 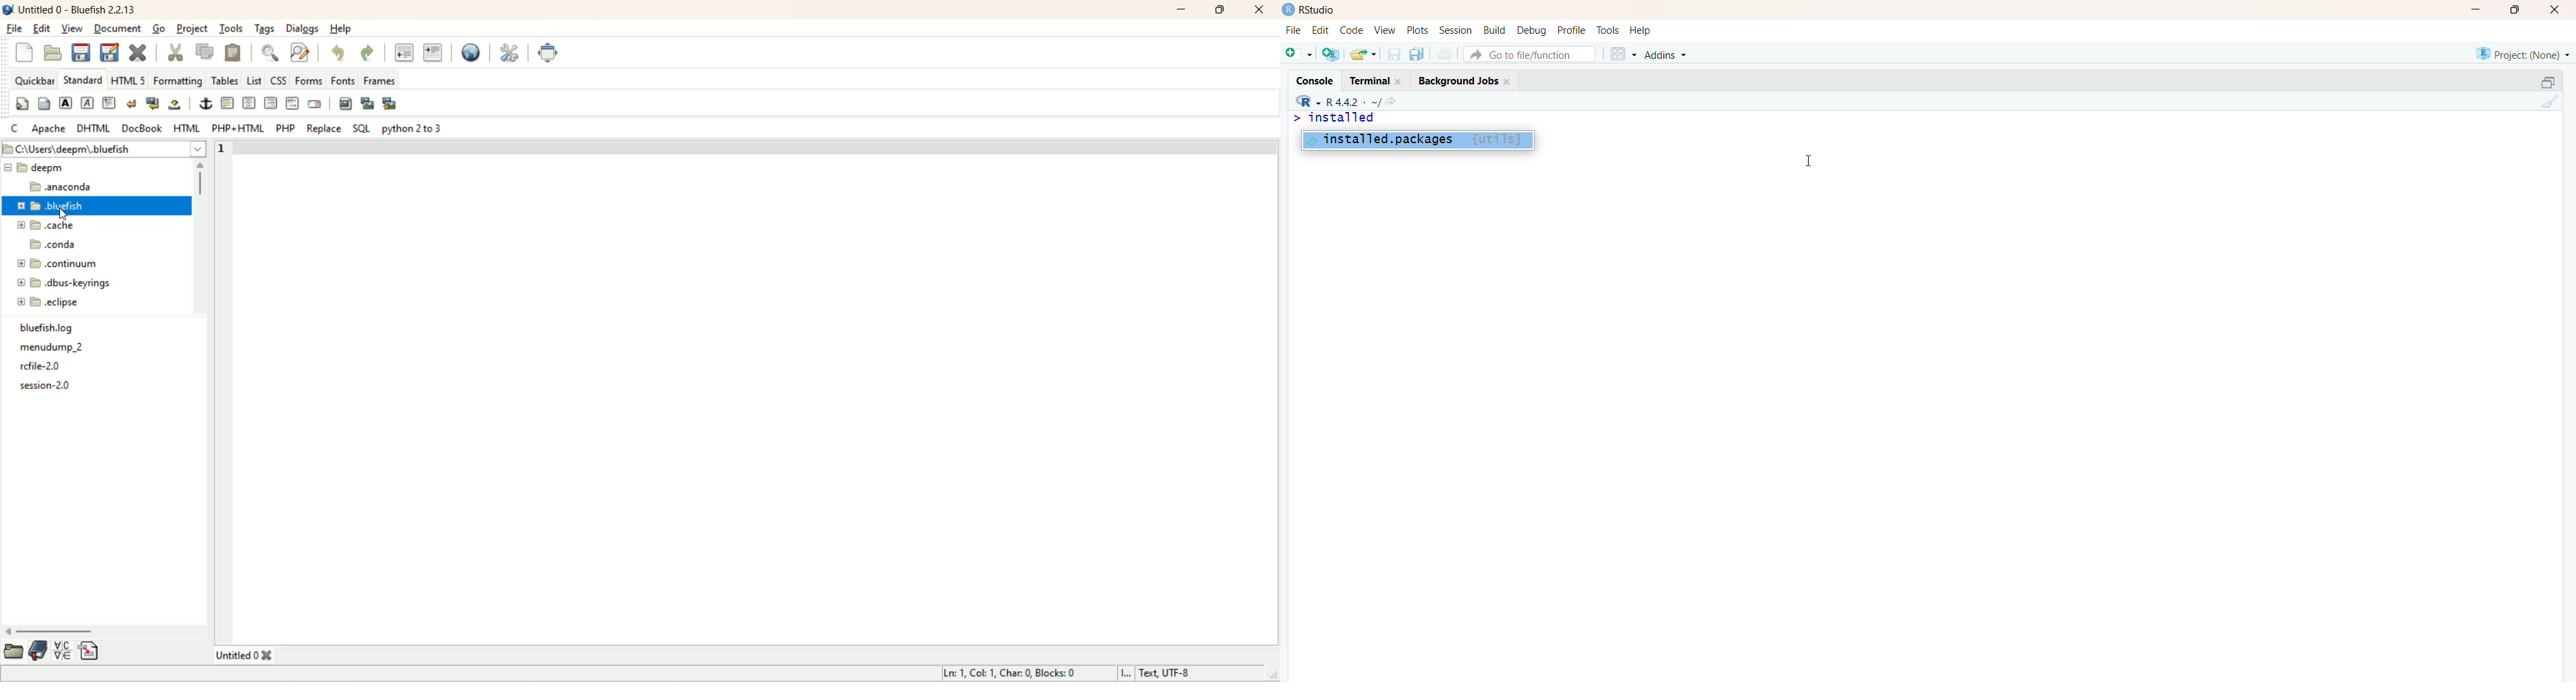 I want to click on debug, so click(x=1532, y=30).